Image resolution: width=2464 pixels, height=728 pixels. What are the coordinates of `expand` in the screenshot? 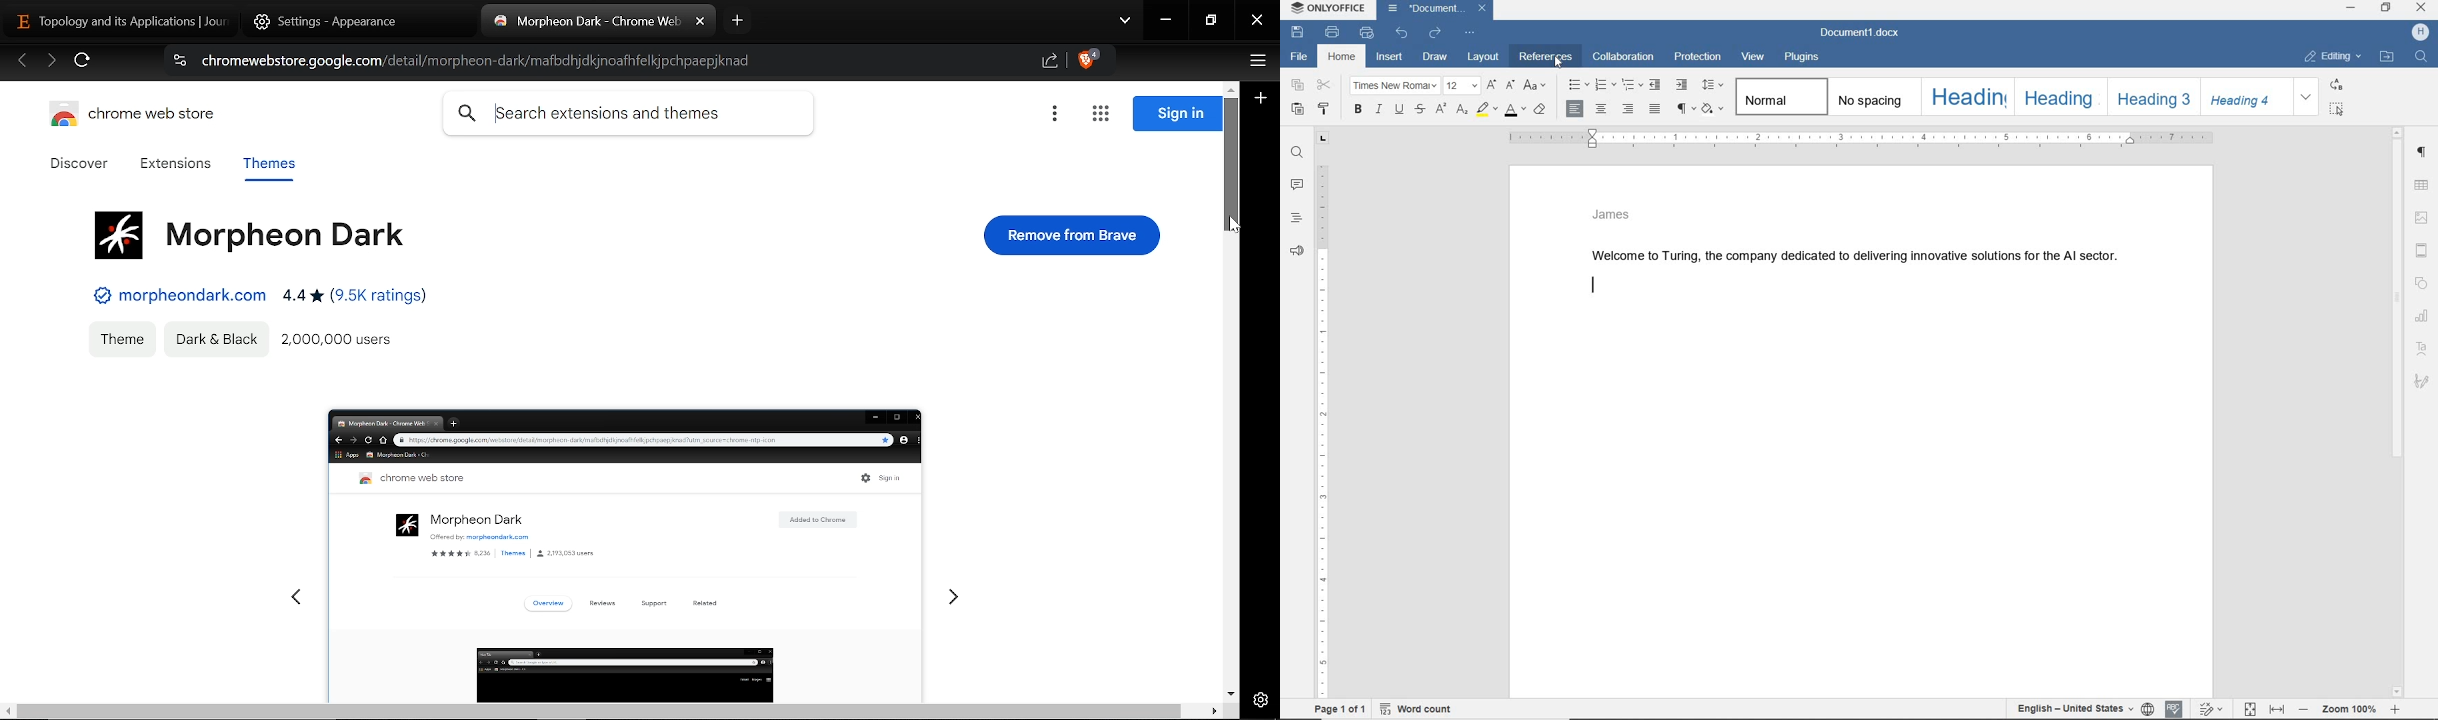 It's located at (2309, 98).